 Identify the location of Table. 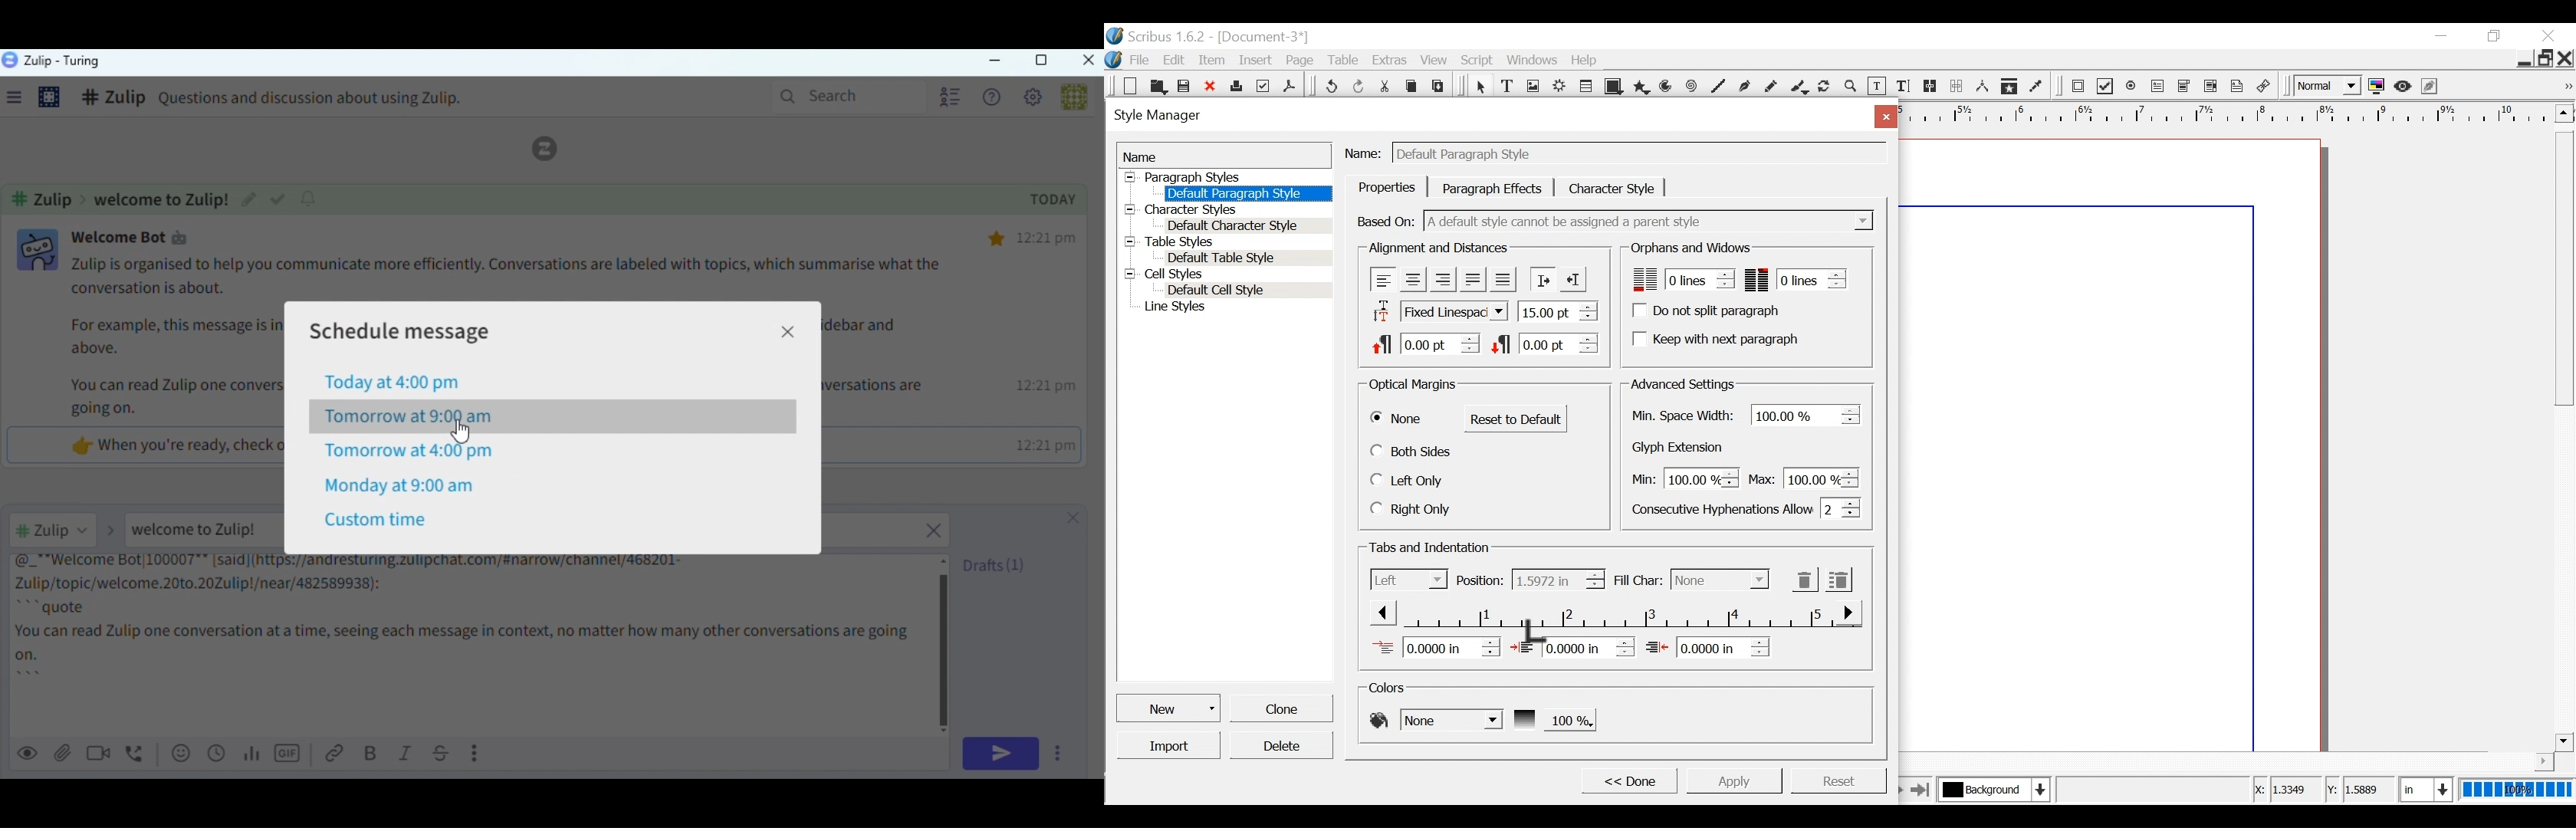
(1344, 61).